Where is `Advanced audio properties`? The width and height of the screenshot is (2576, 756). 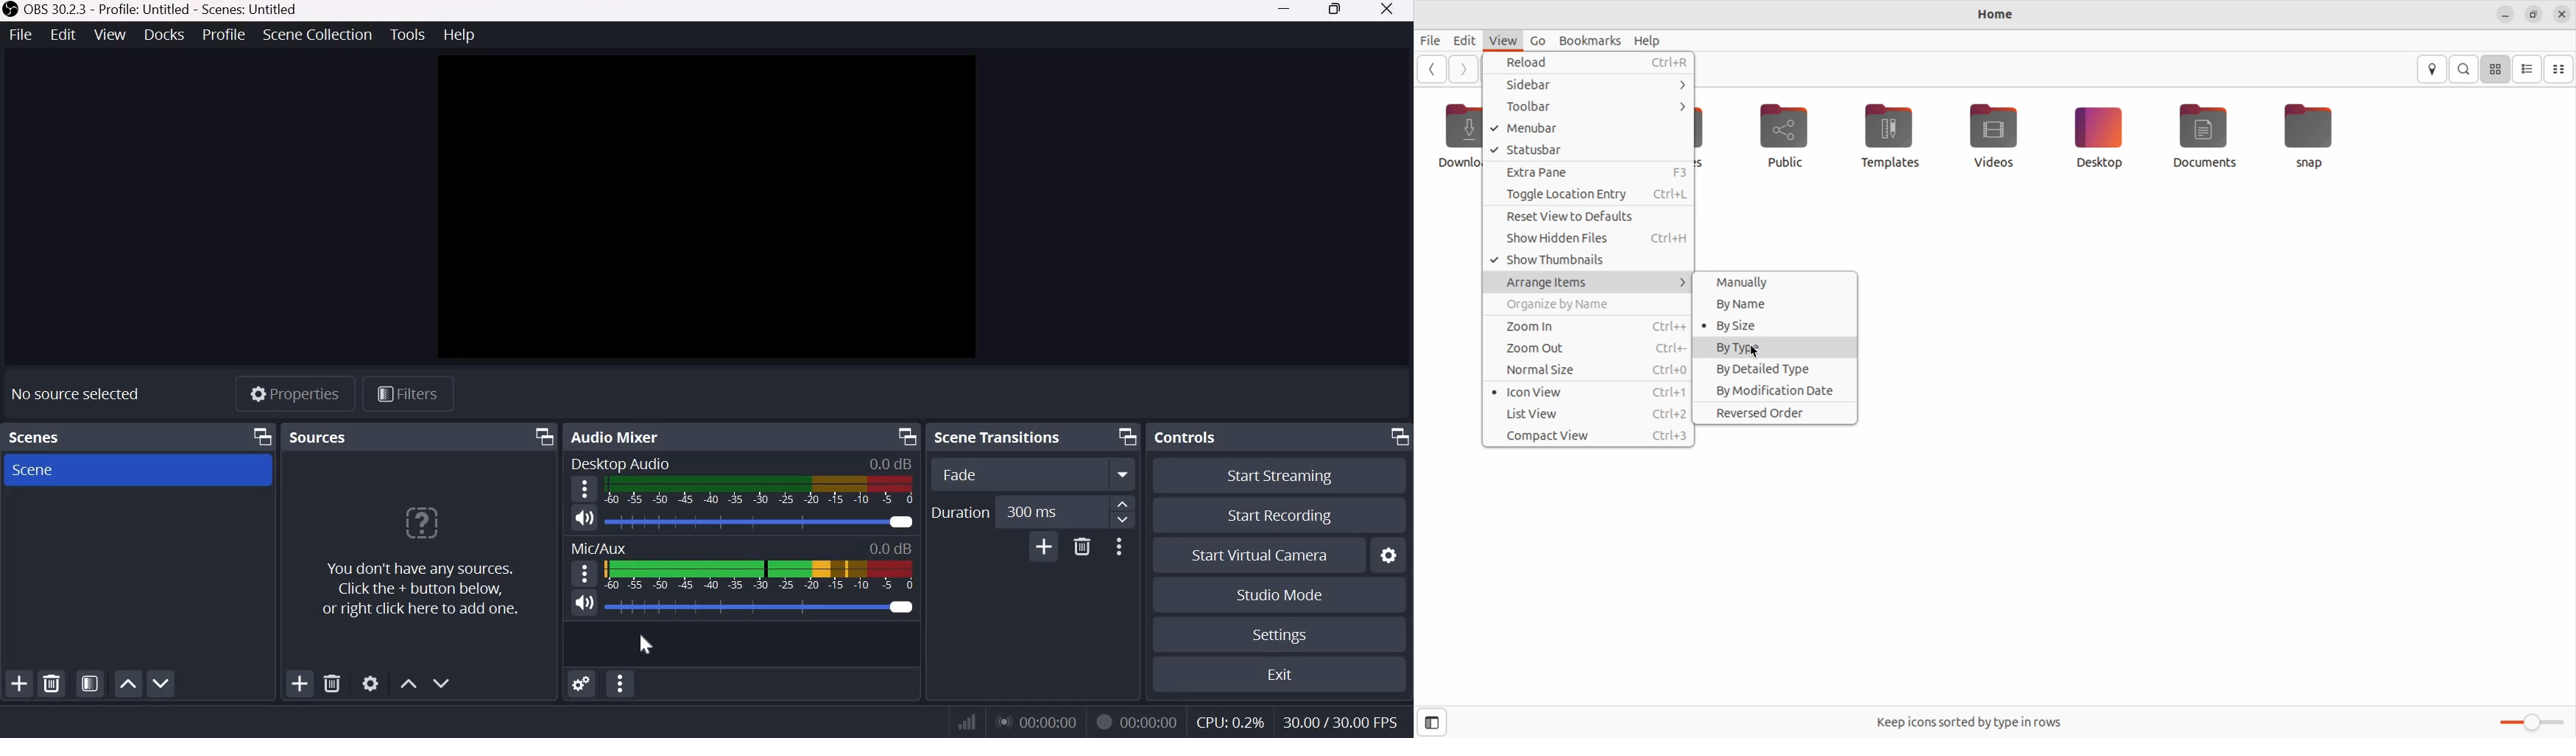
Advanced audio properties is located at coordinates (619, 683).